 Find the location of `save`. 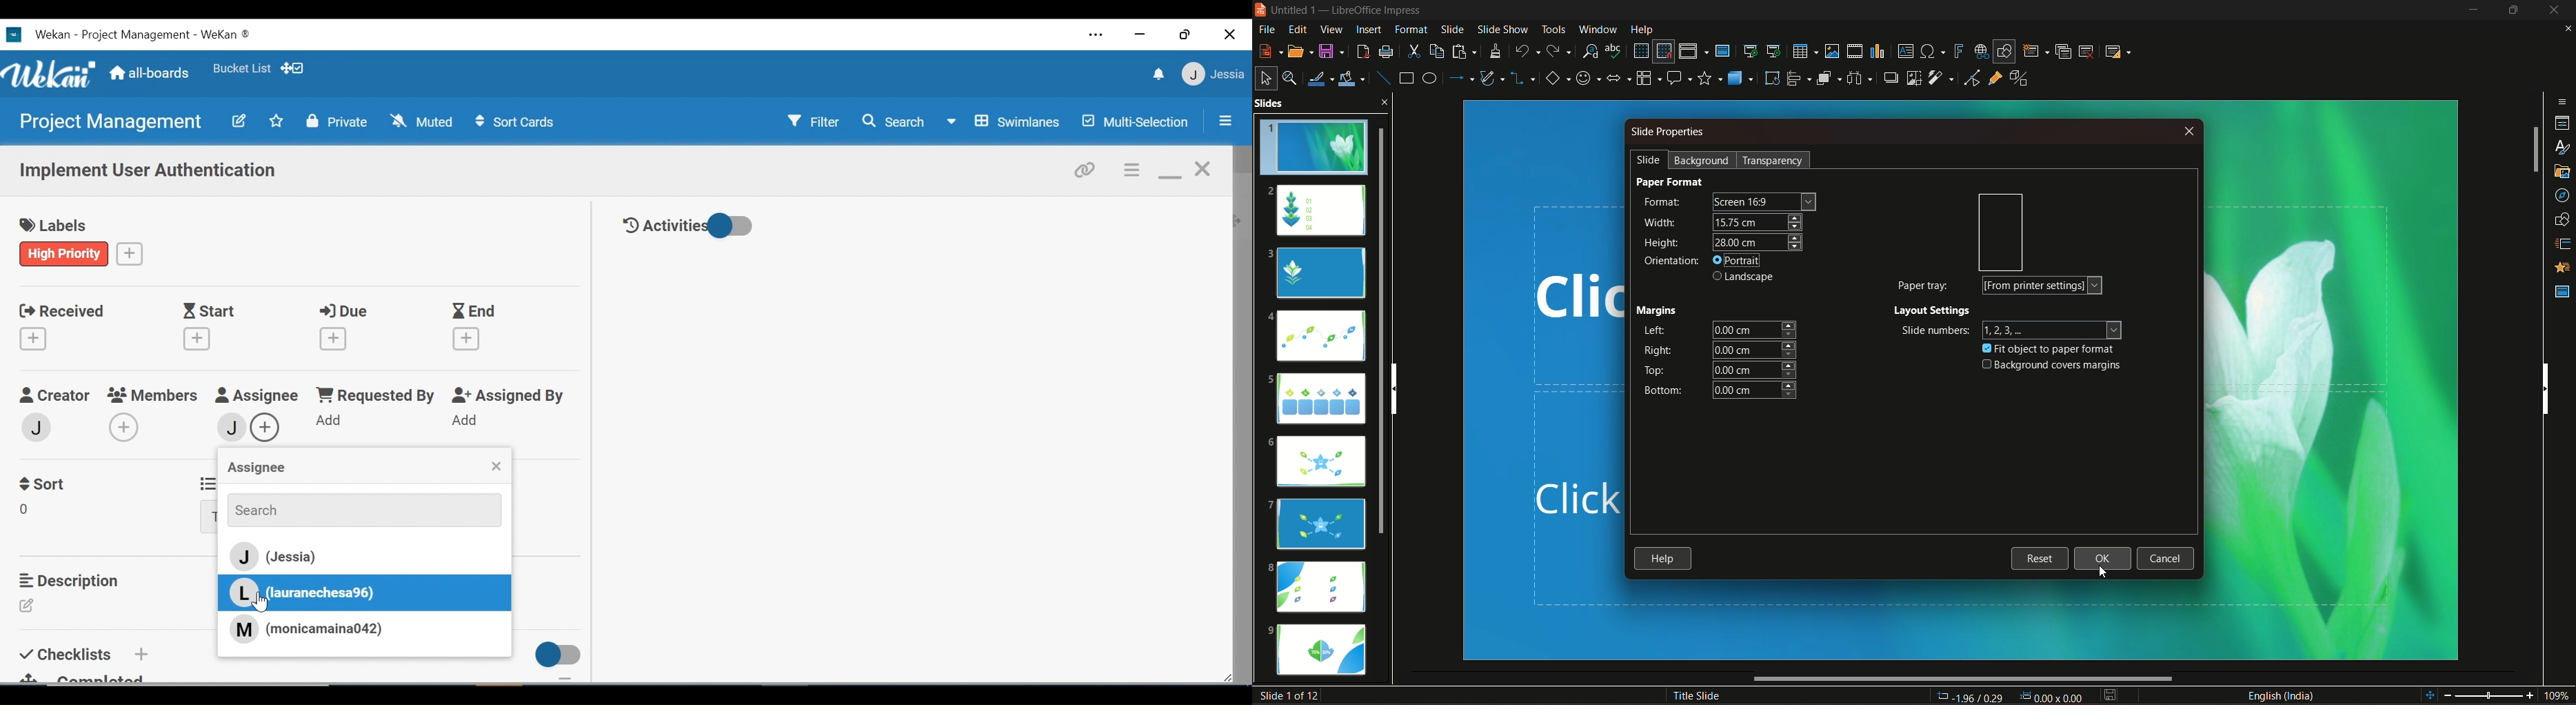

save is located at coordinates (2111, 695).